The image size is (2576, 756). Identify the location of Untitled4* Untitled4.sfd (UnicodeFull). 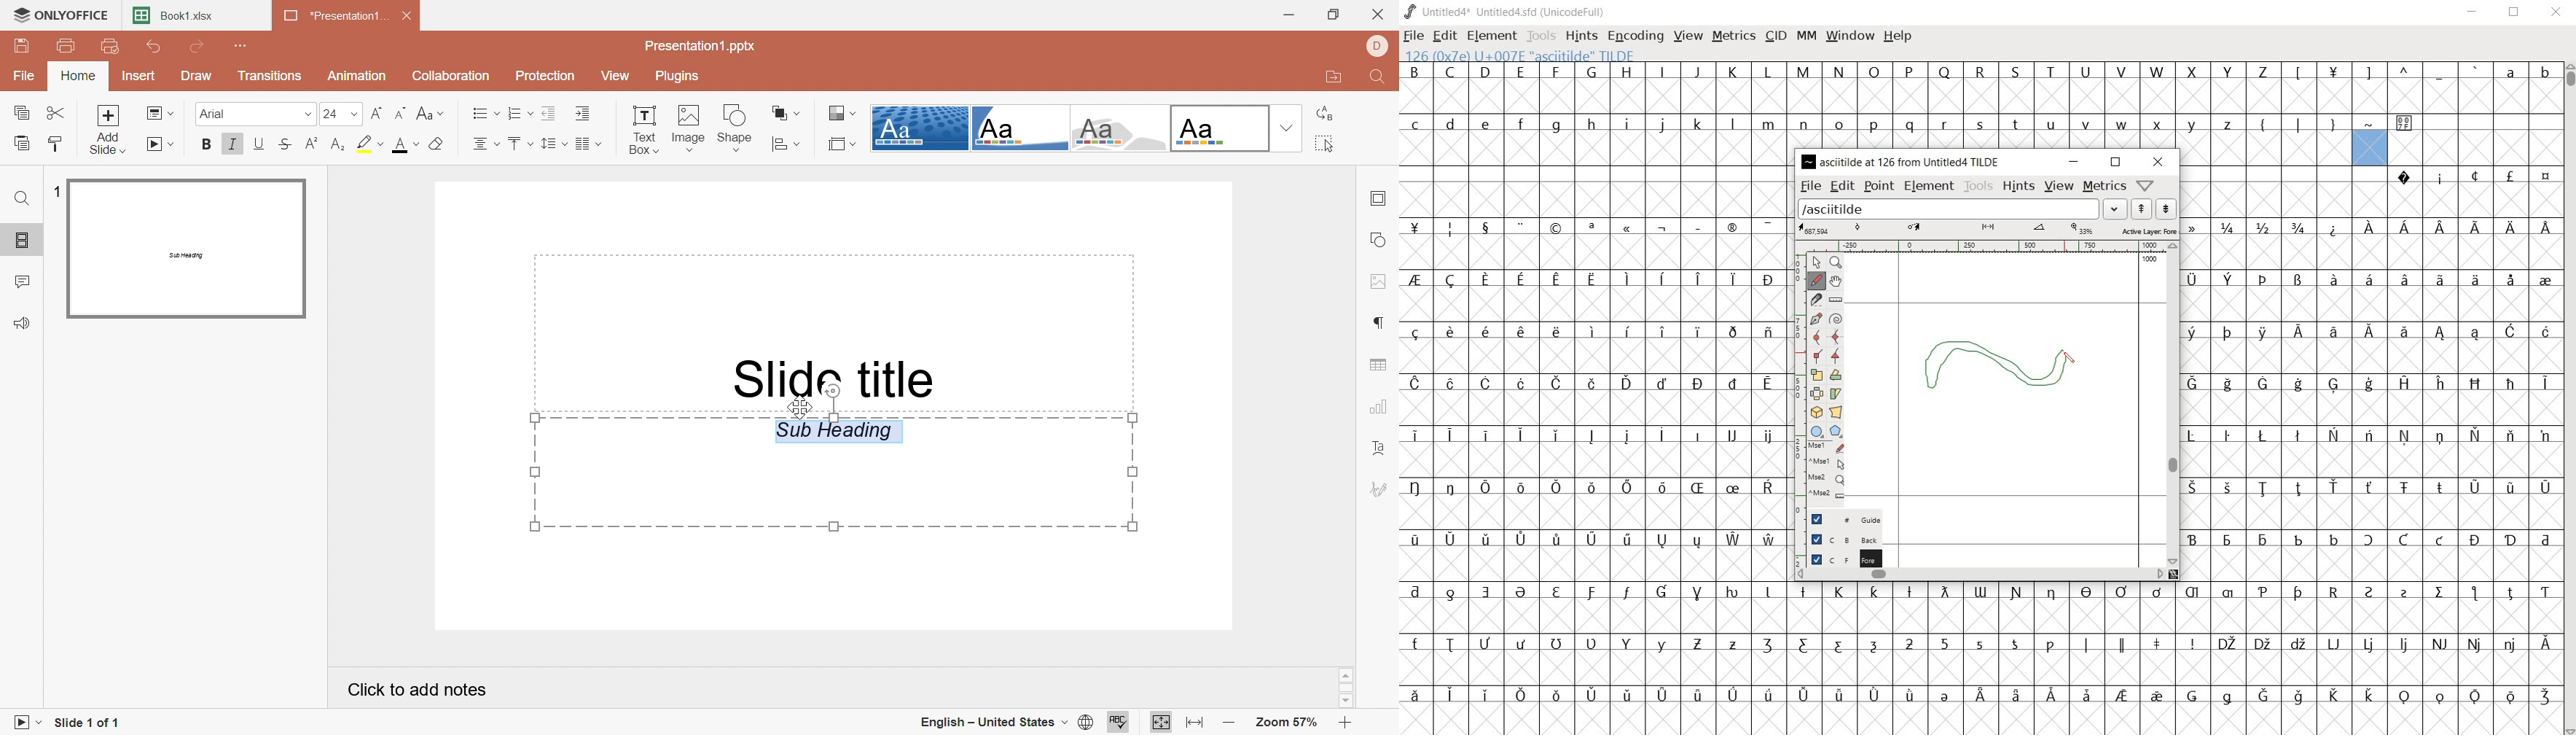
(1505, 12).